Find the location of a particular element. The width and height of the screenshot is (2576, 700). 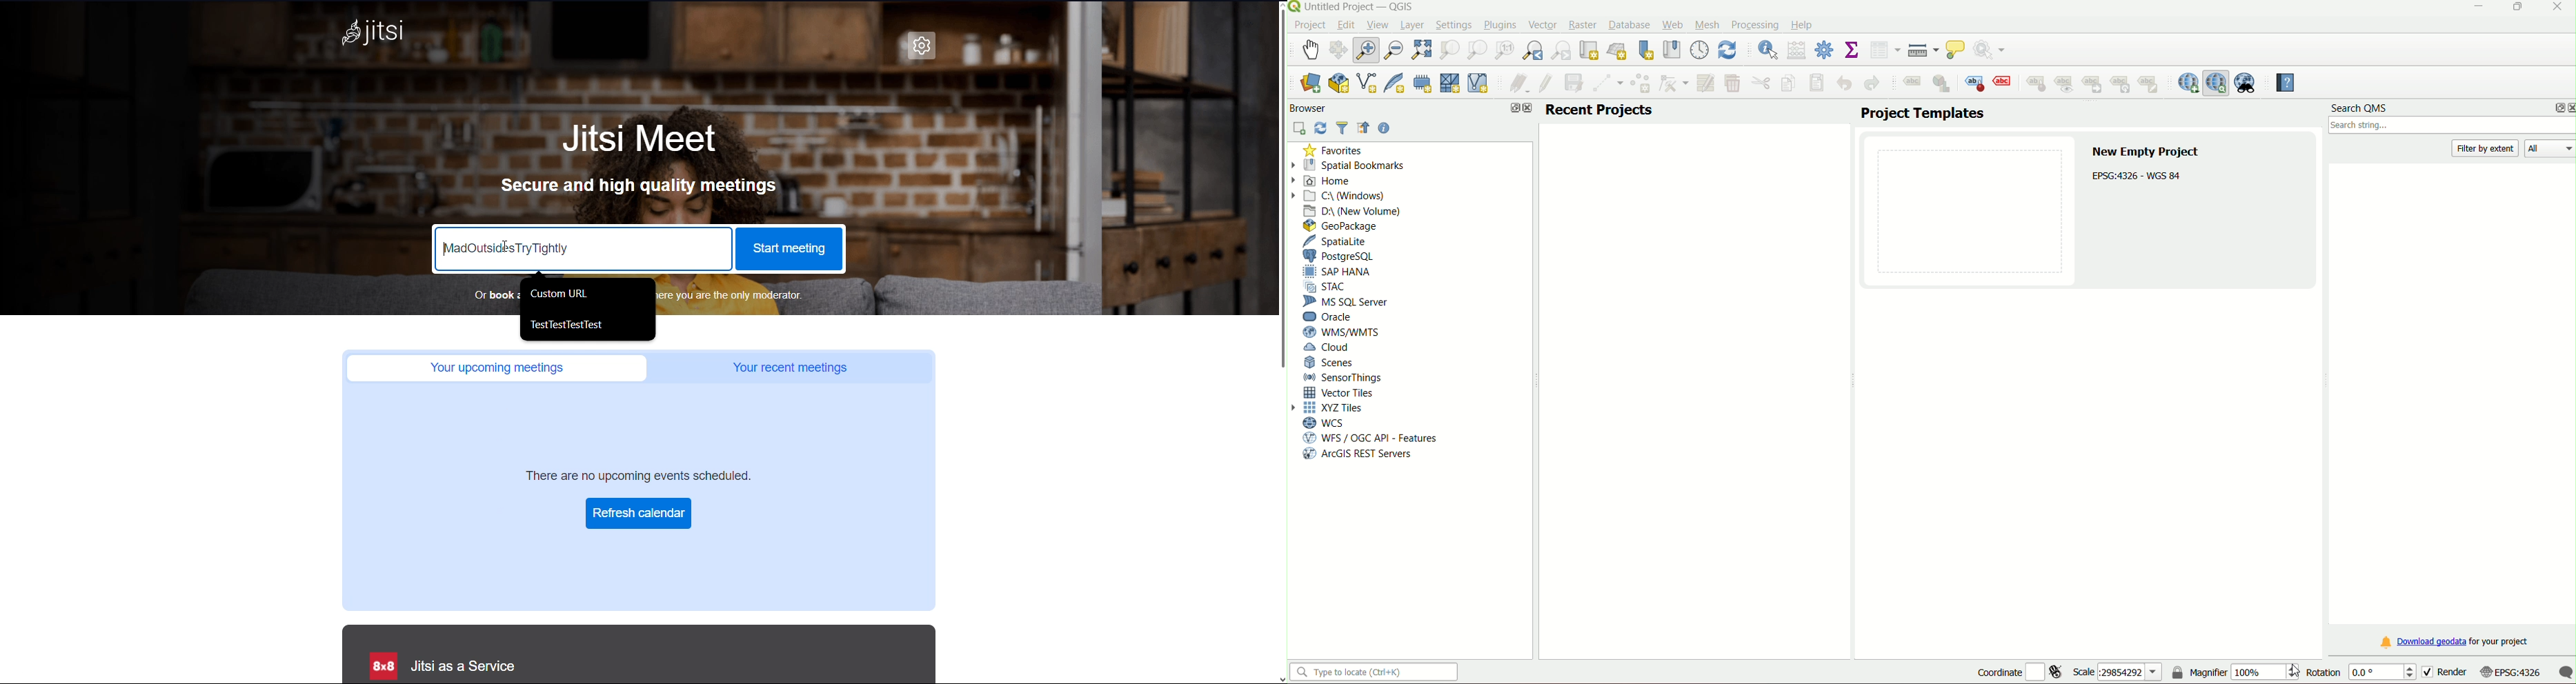

Vector Tiles is located at coordinates (1343, 392).